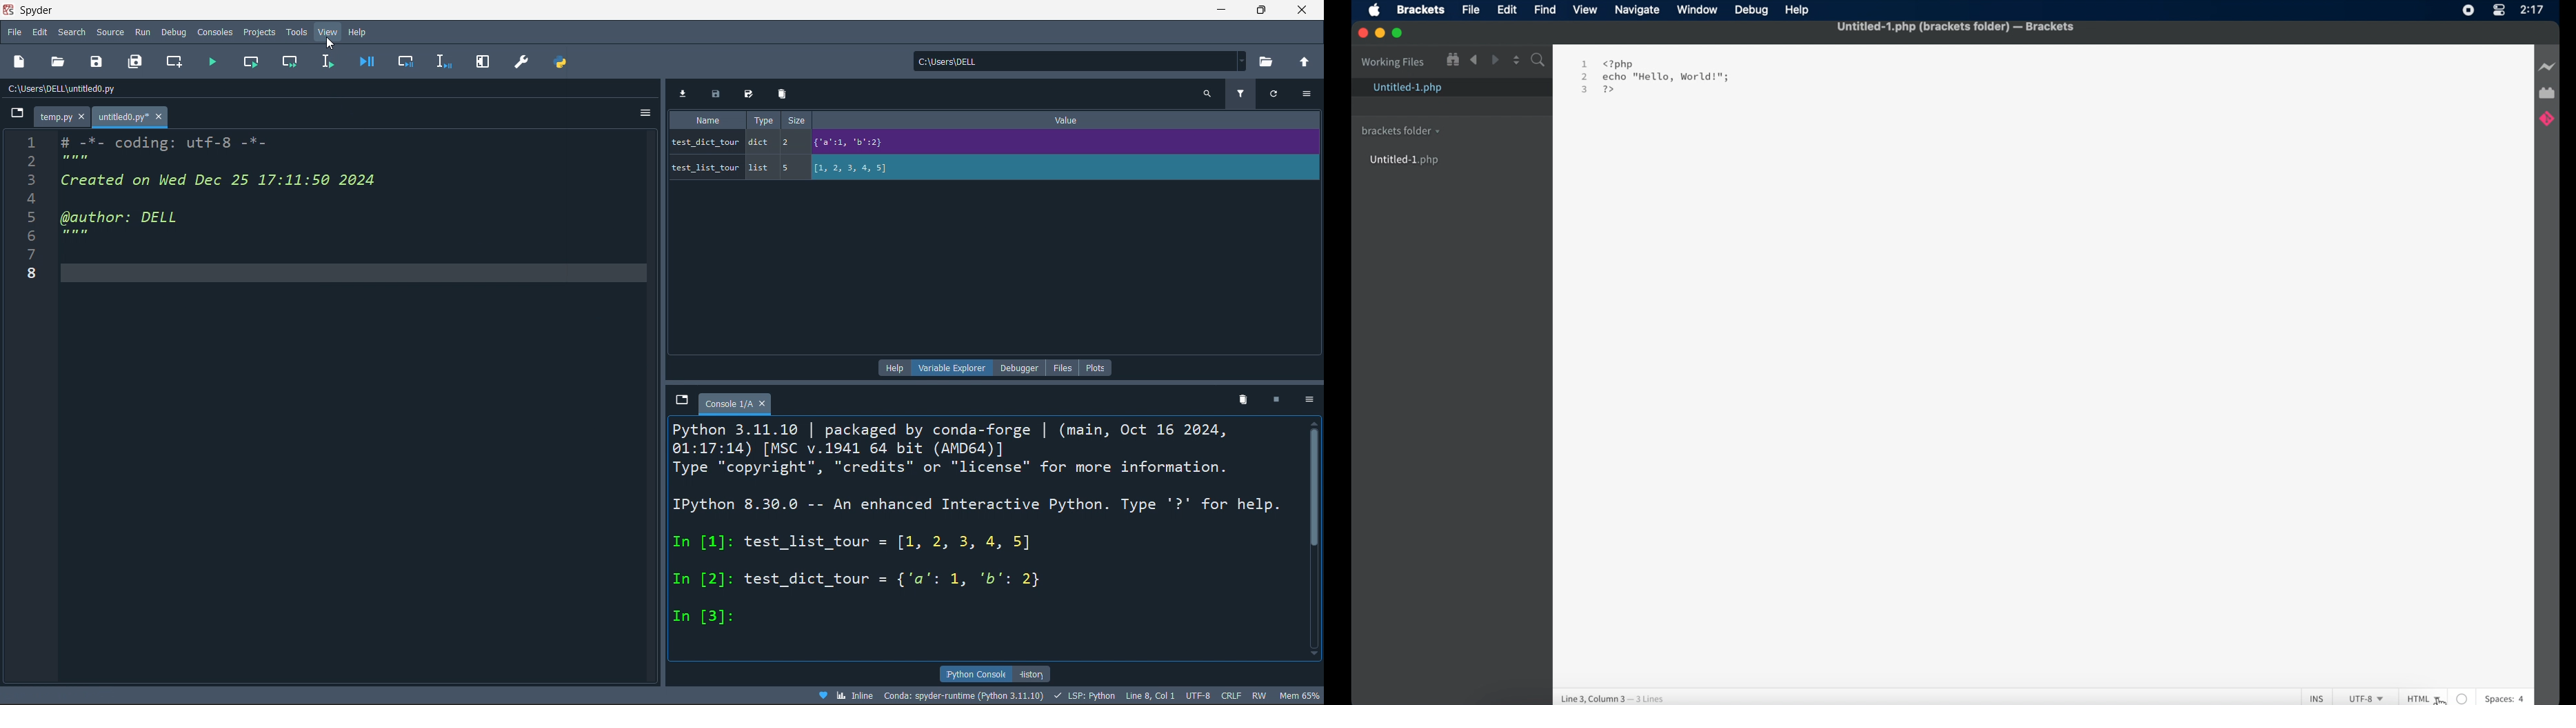  Describe the element at coordinates (2511, 698) in the screenshot. I see `spaces: 4` at that location.